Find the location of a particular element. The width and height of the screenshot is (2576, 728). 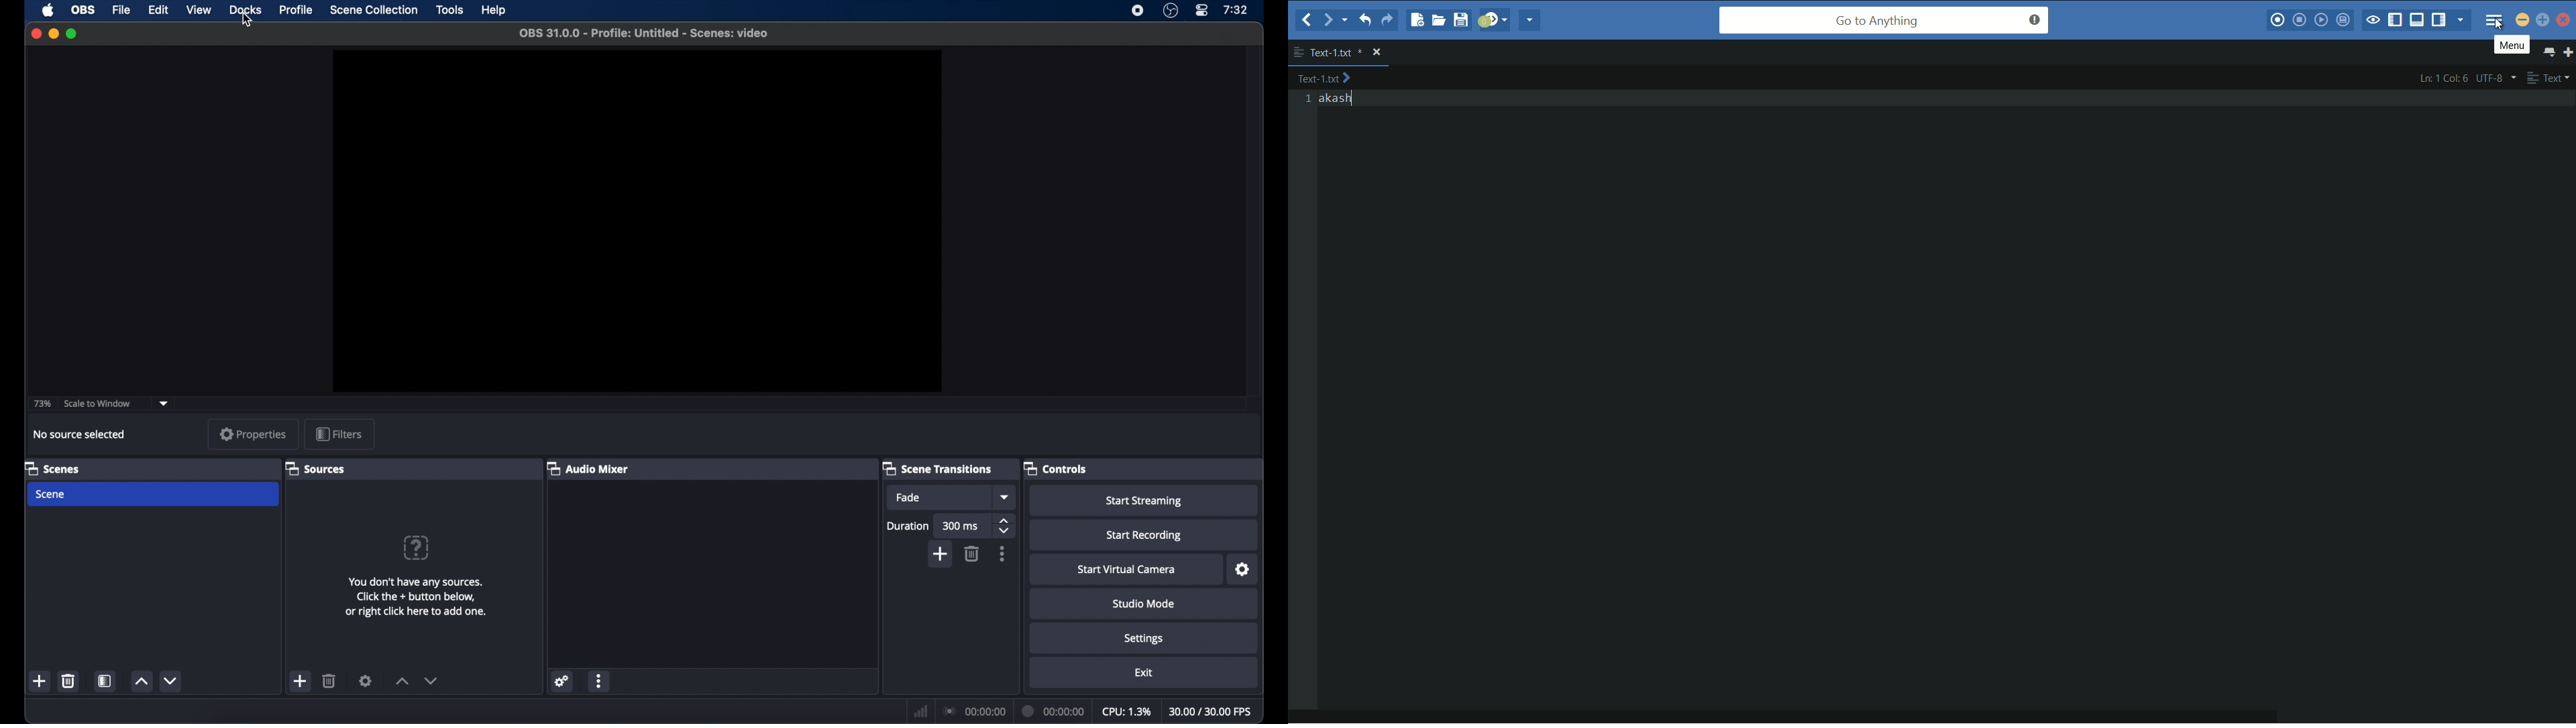

maximize is located at coordinates (72, 34).